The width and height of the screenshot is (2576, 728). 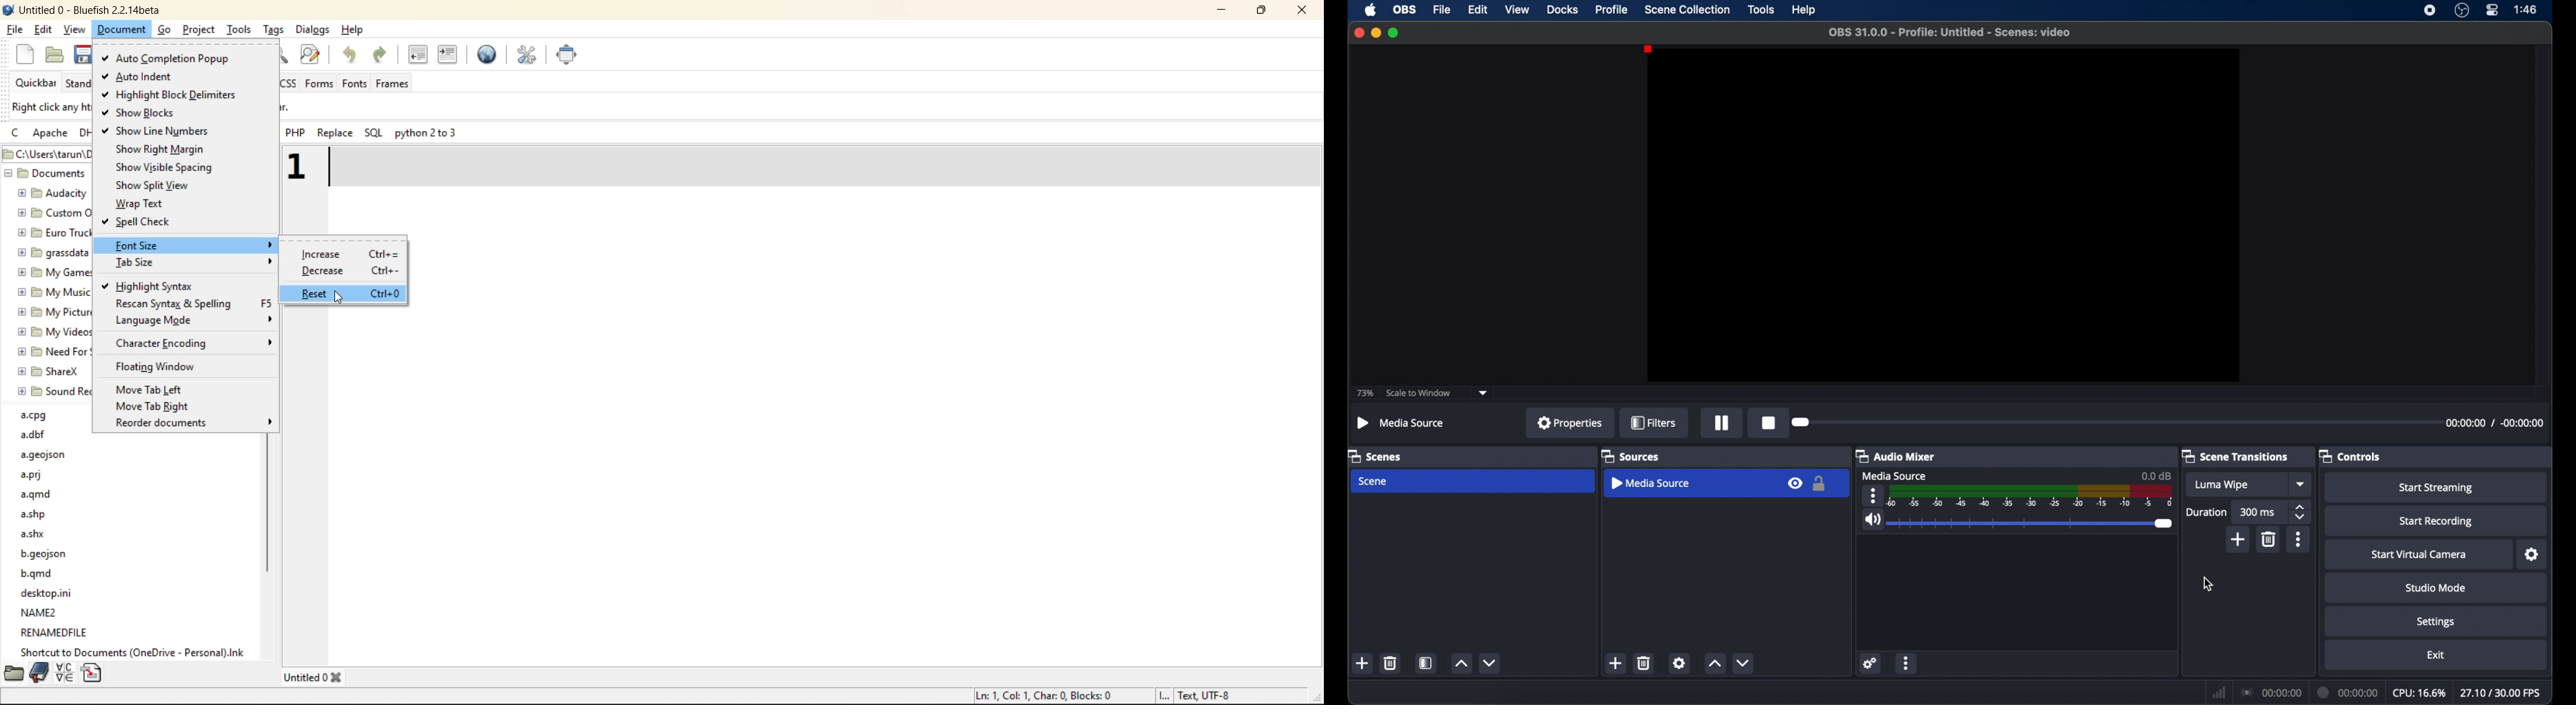 I want to click on scene transitions, so click(x=2235, y=456).